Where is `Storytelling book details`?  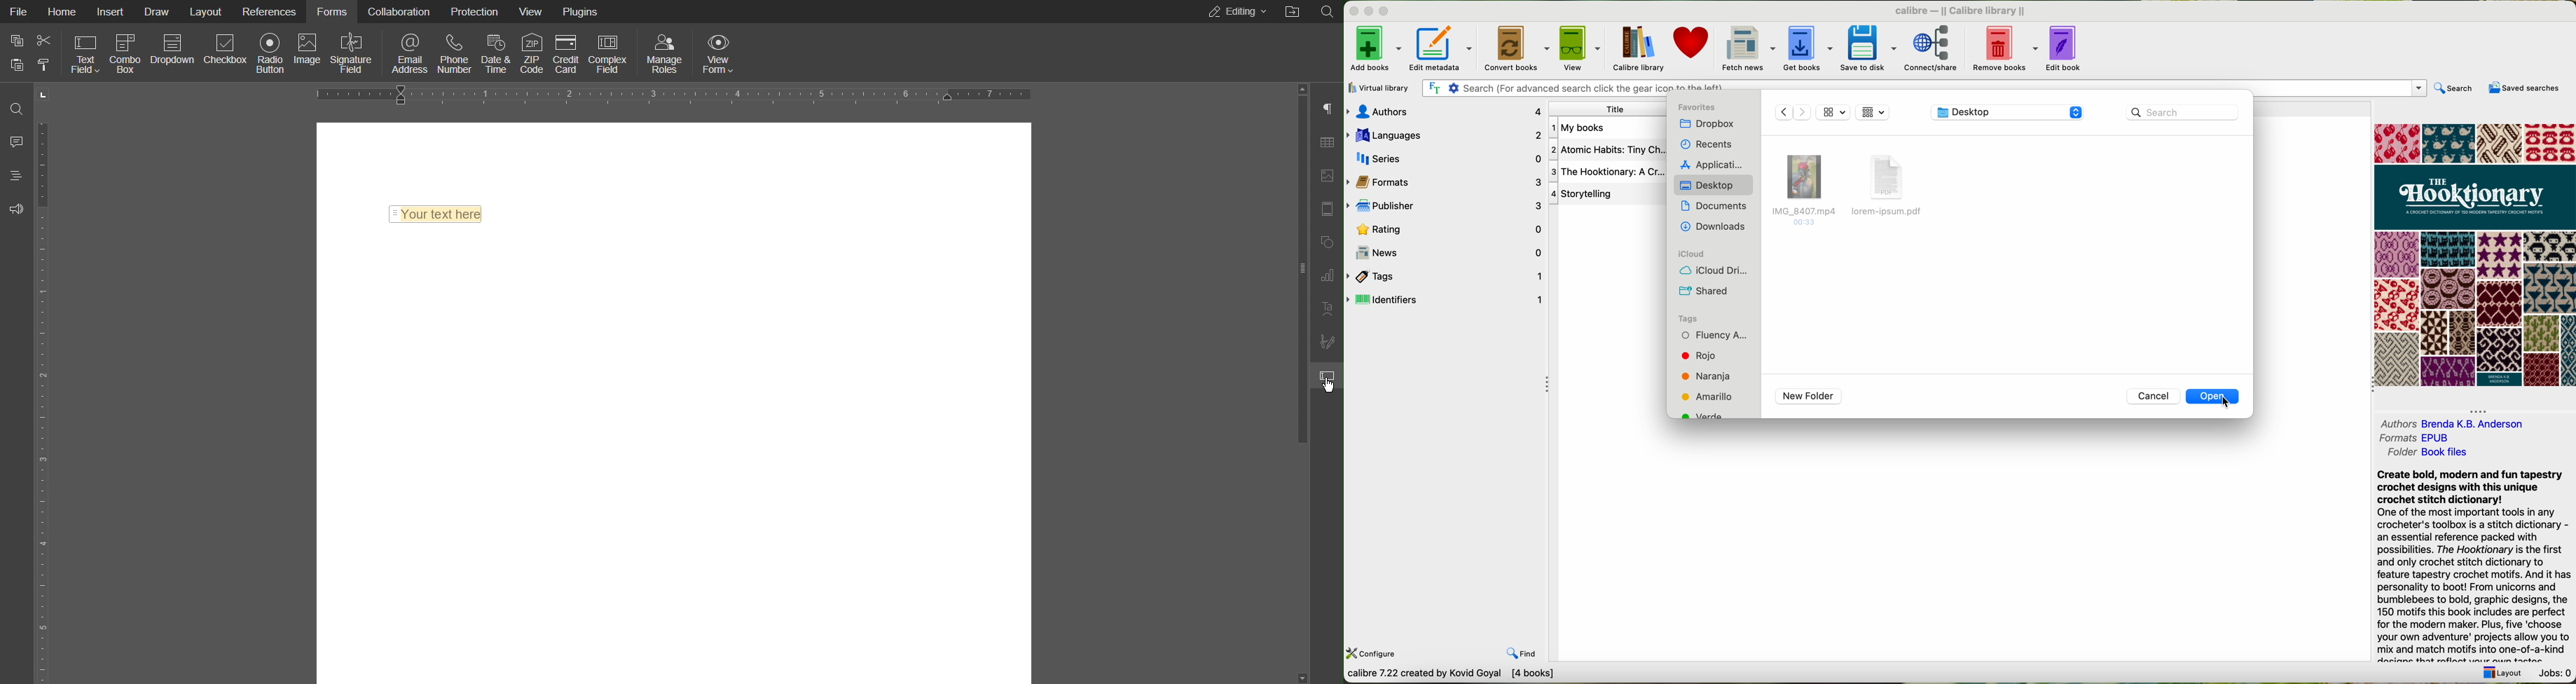
Storytelling book details is located at coordinates (1602, 172).